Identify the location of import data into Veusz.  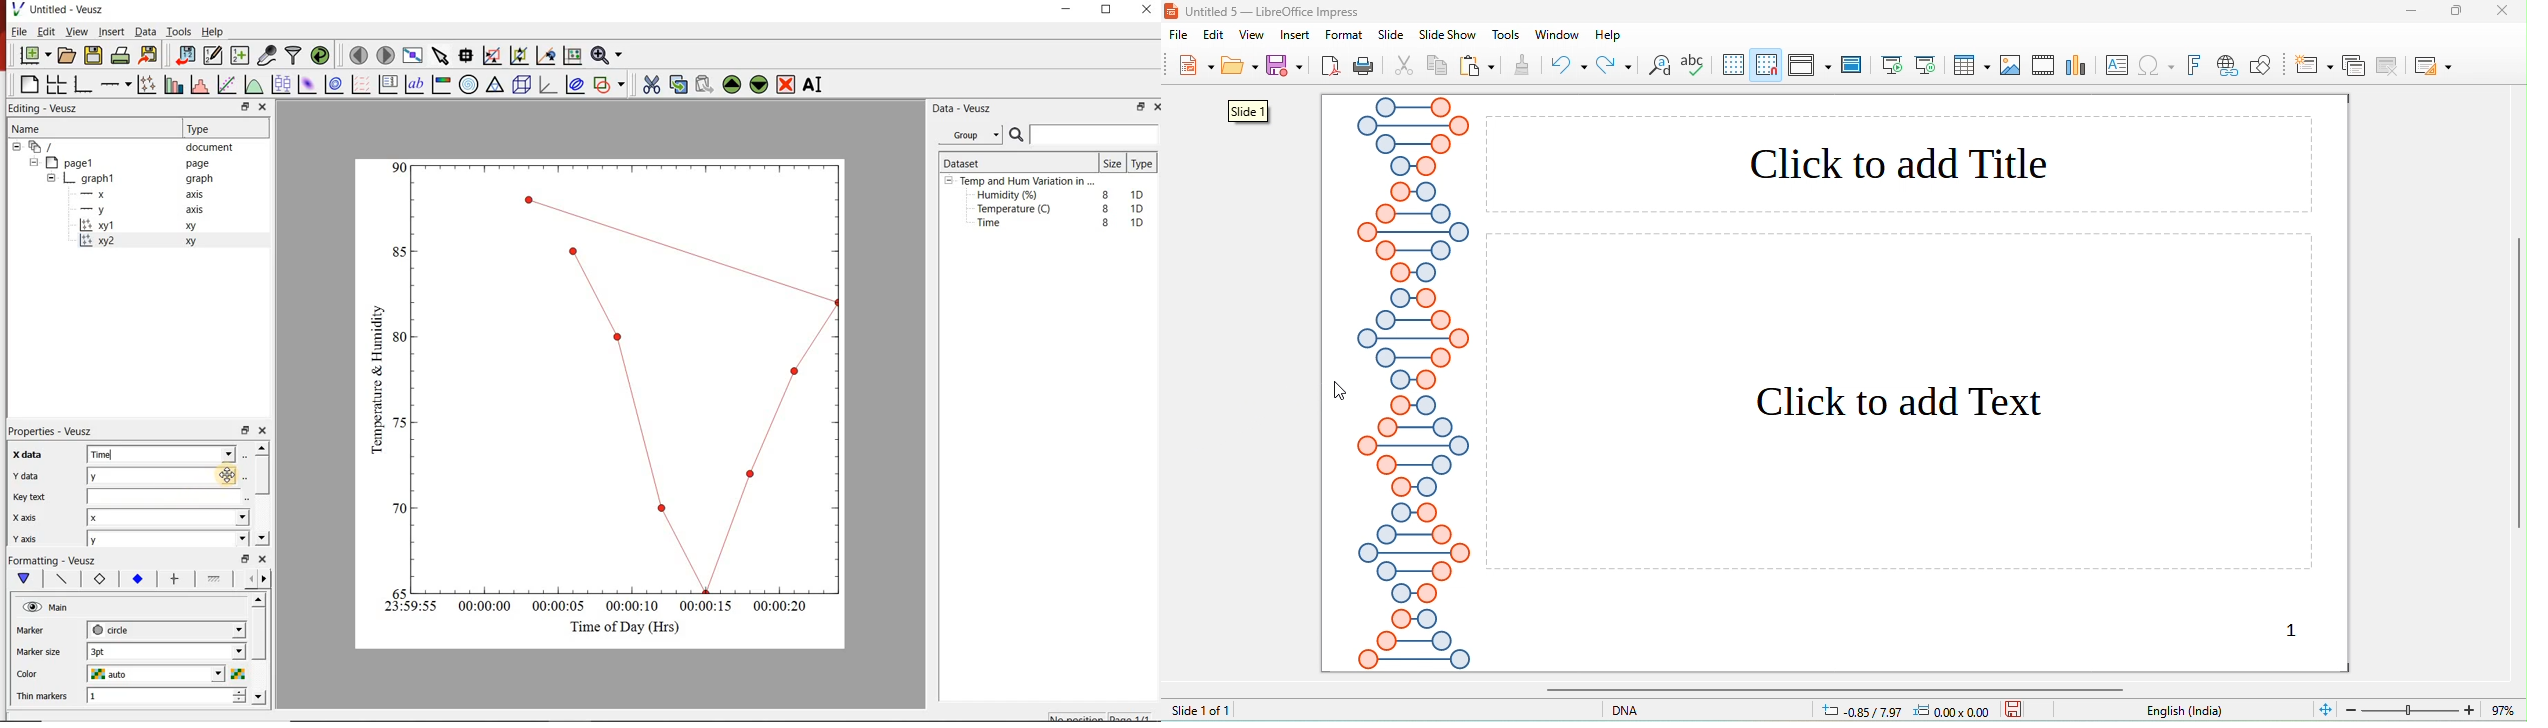
(185, 54).